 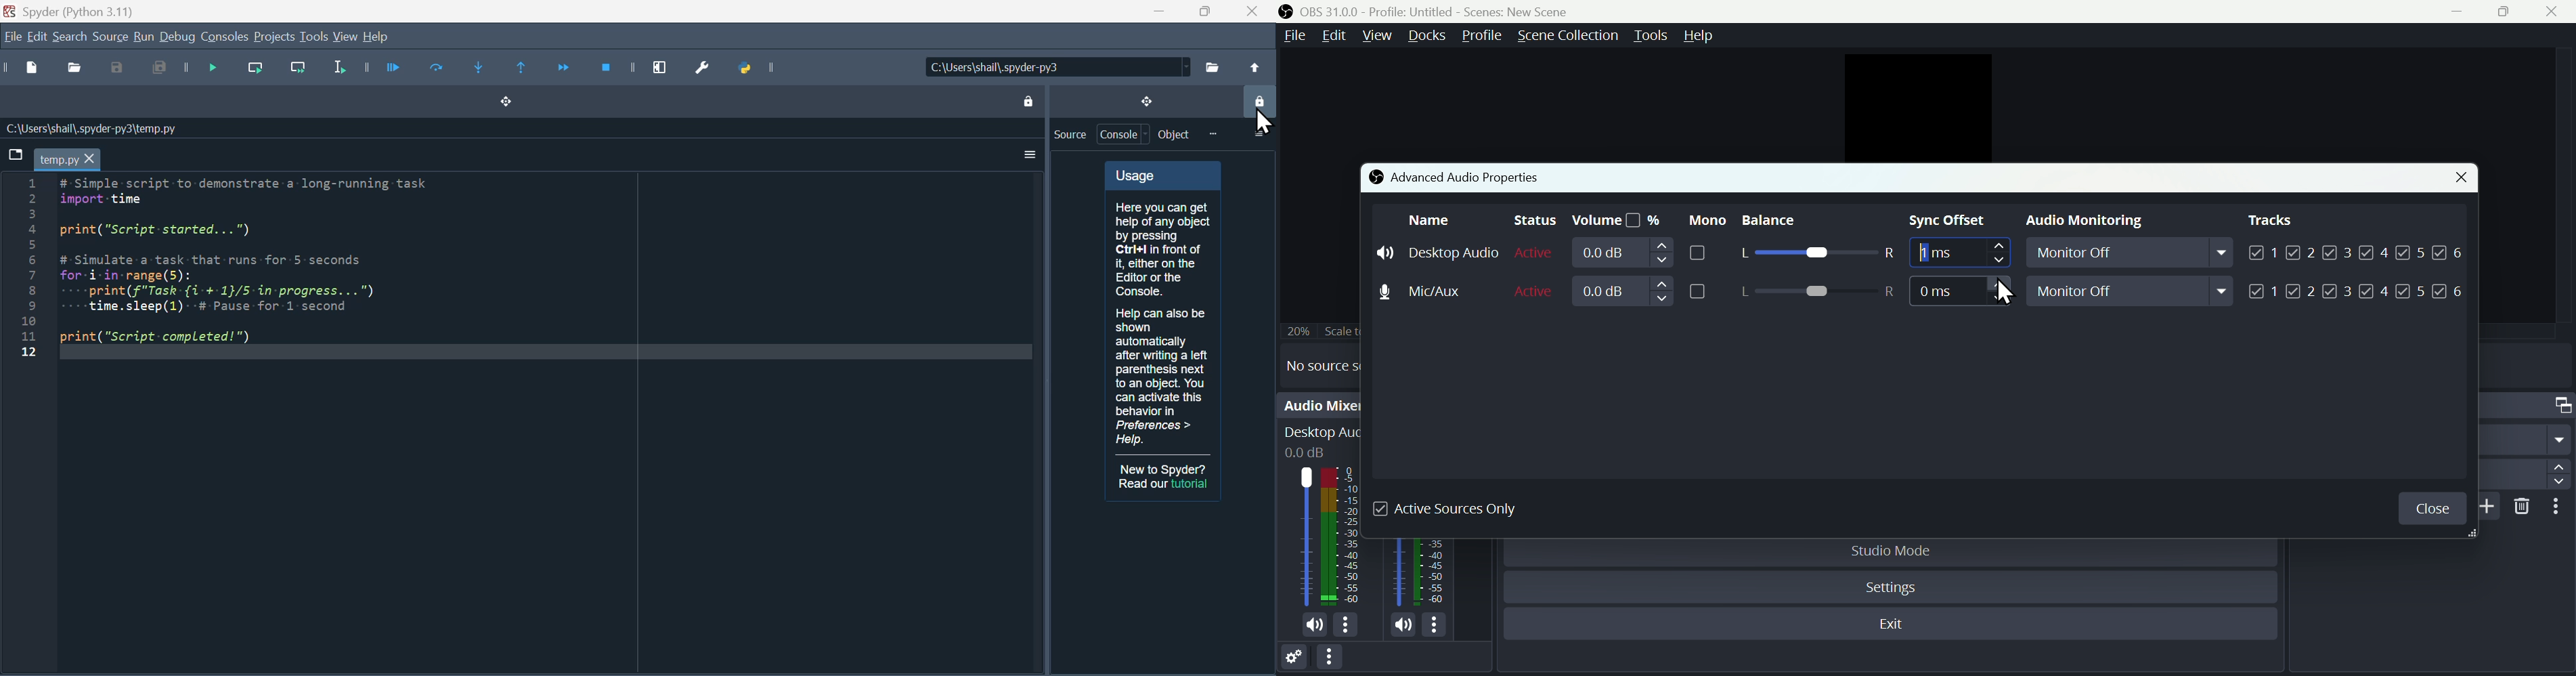 What do you see at coordinates (2079, 222) in the screenshot?
I see `Audio monitoring` at bounding box center [2079, 222].